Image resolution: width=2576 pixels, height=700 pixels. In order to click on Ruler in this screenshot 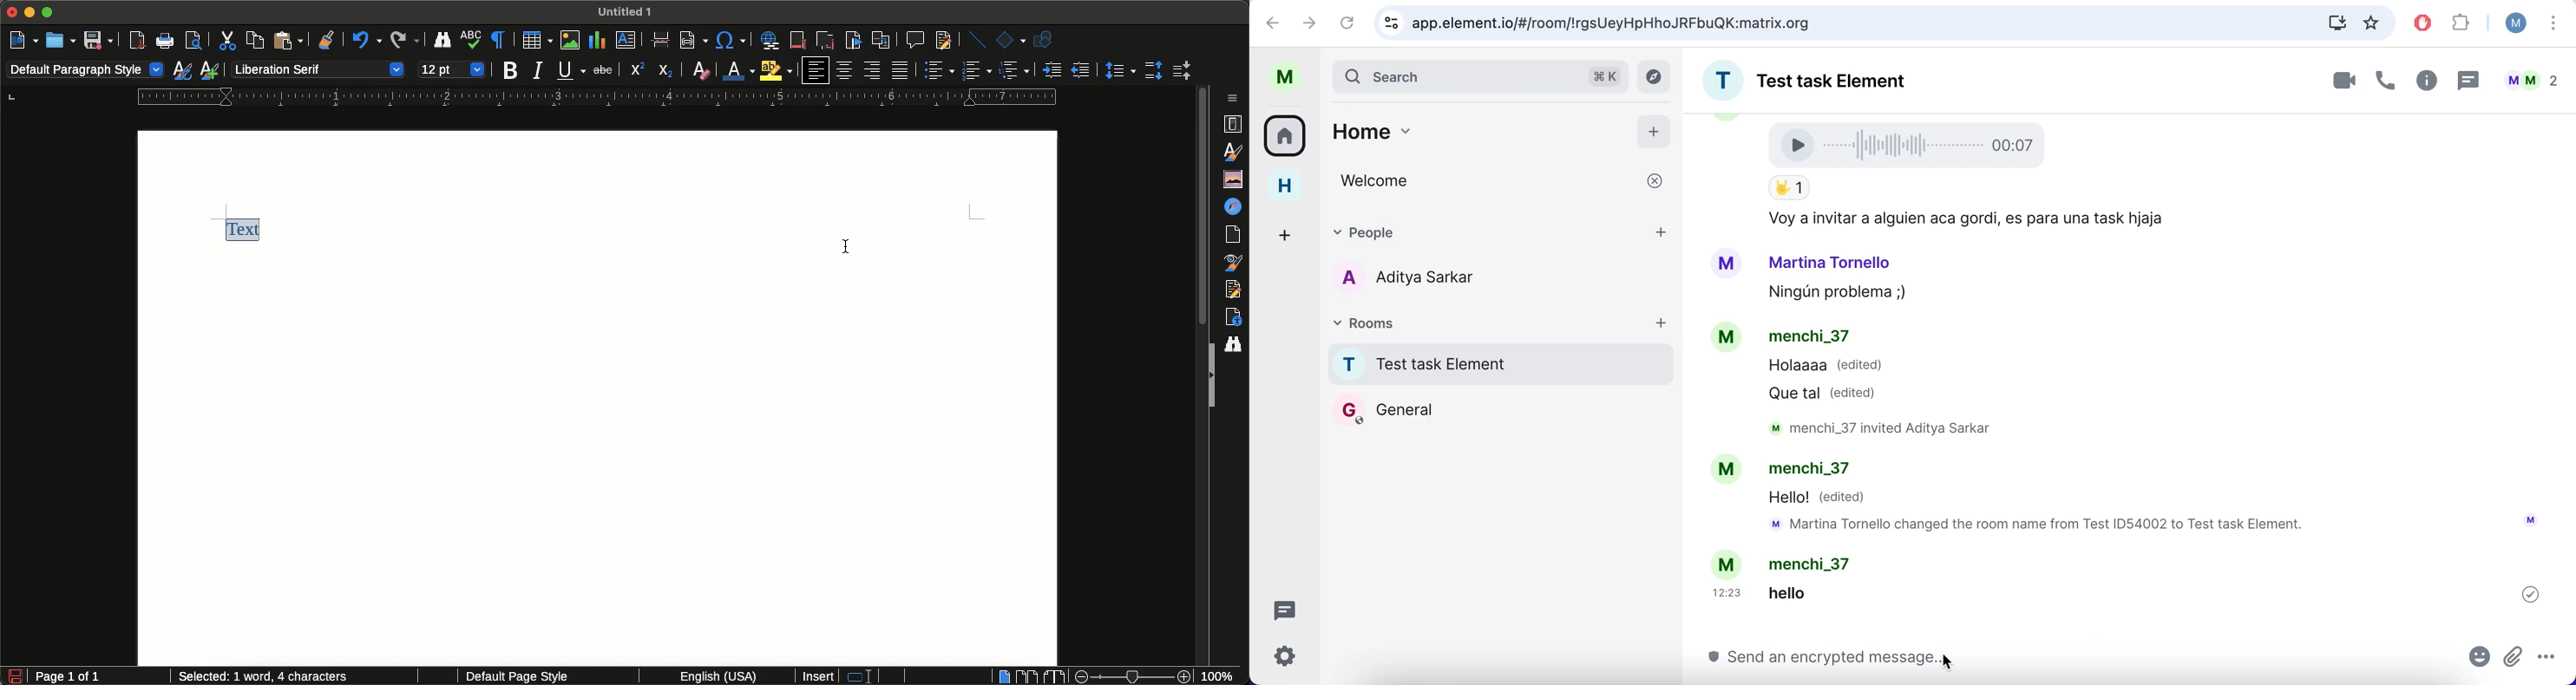, I will do `click(597, 97)`.